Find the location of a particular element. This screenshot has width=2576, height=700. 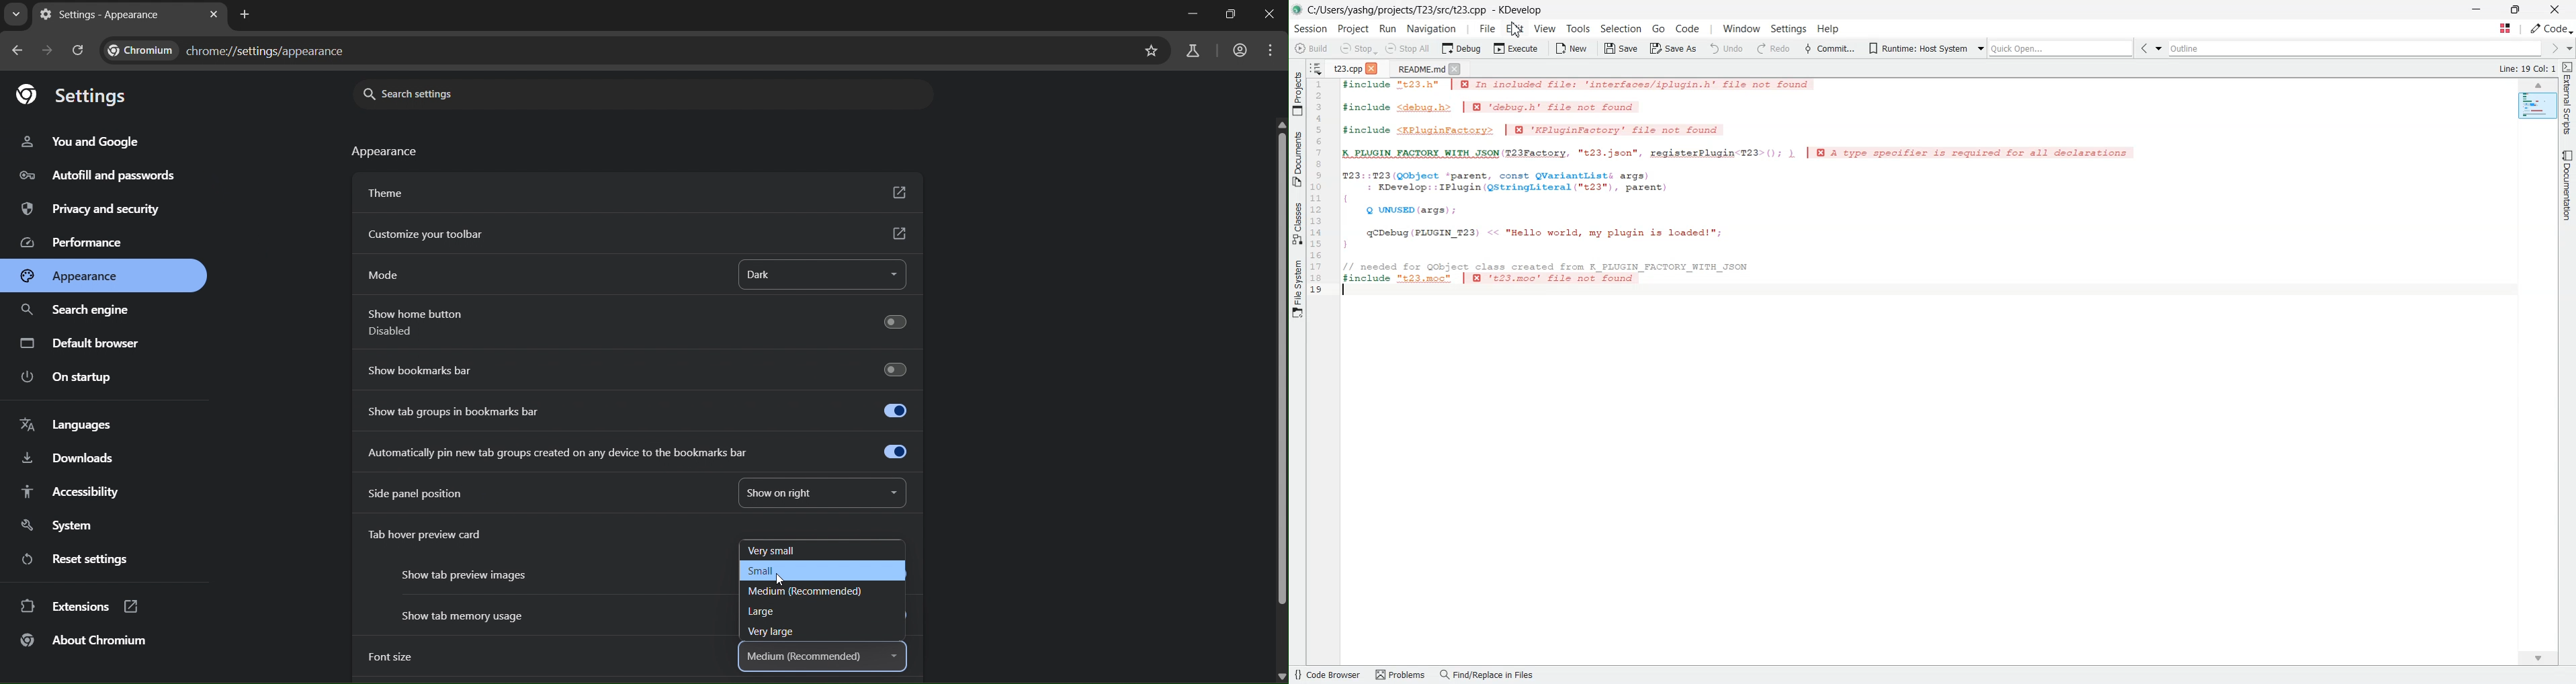

customize yr toolbar is located at coordinates (640, 234).